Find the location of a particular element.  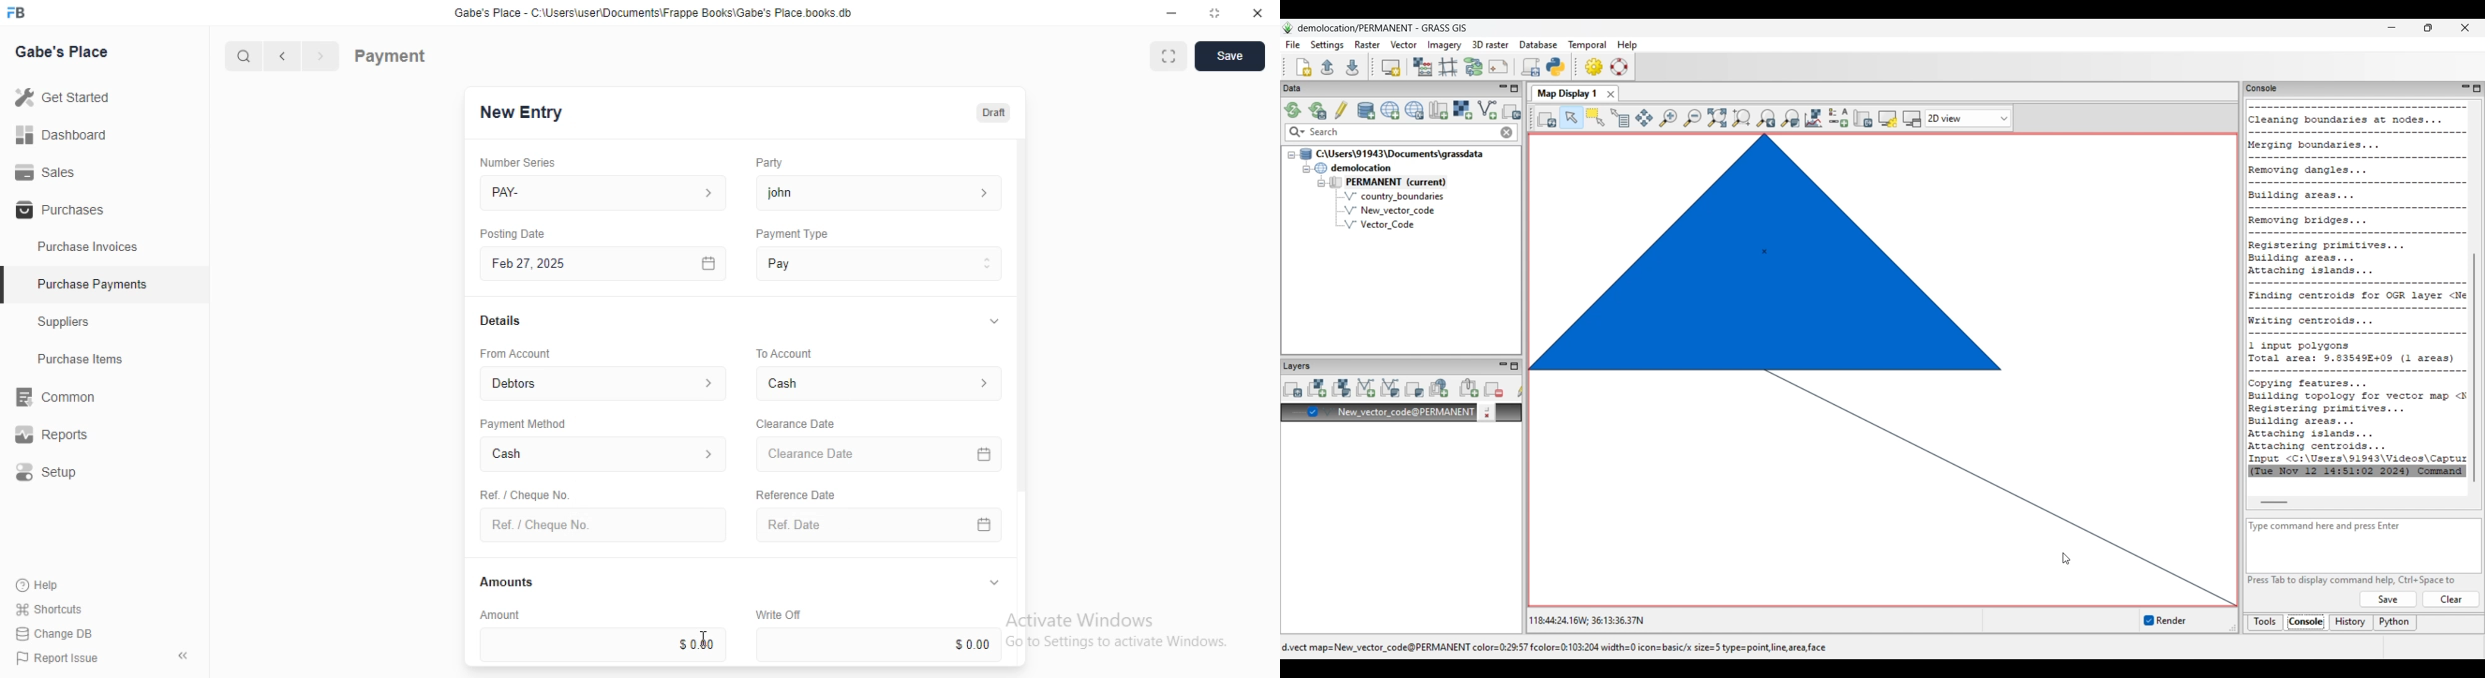

Write Off is located at coordinates (776, 614).